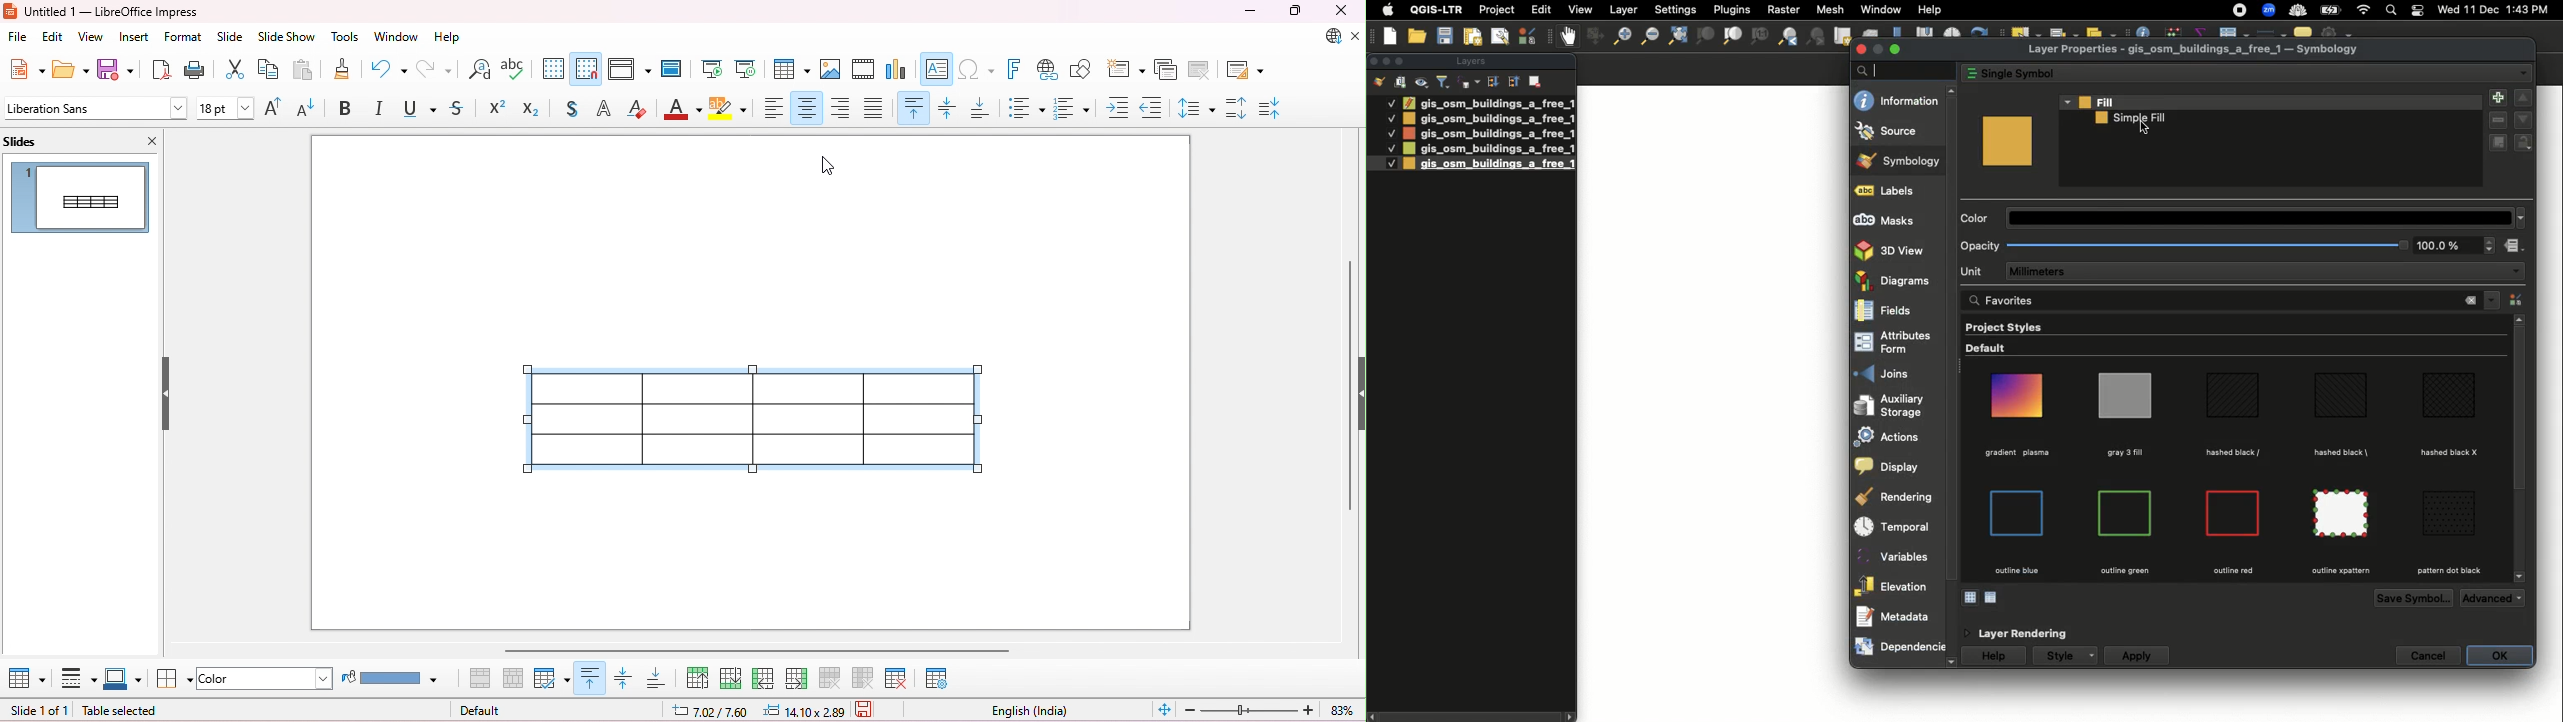 This screenshot has height=728, width=2576. What do you see at coordinates (1788, 37) in the screenshot?
I see `Zoom last` at bounding box center [1788, 37].